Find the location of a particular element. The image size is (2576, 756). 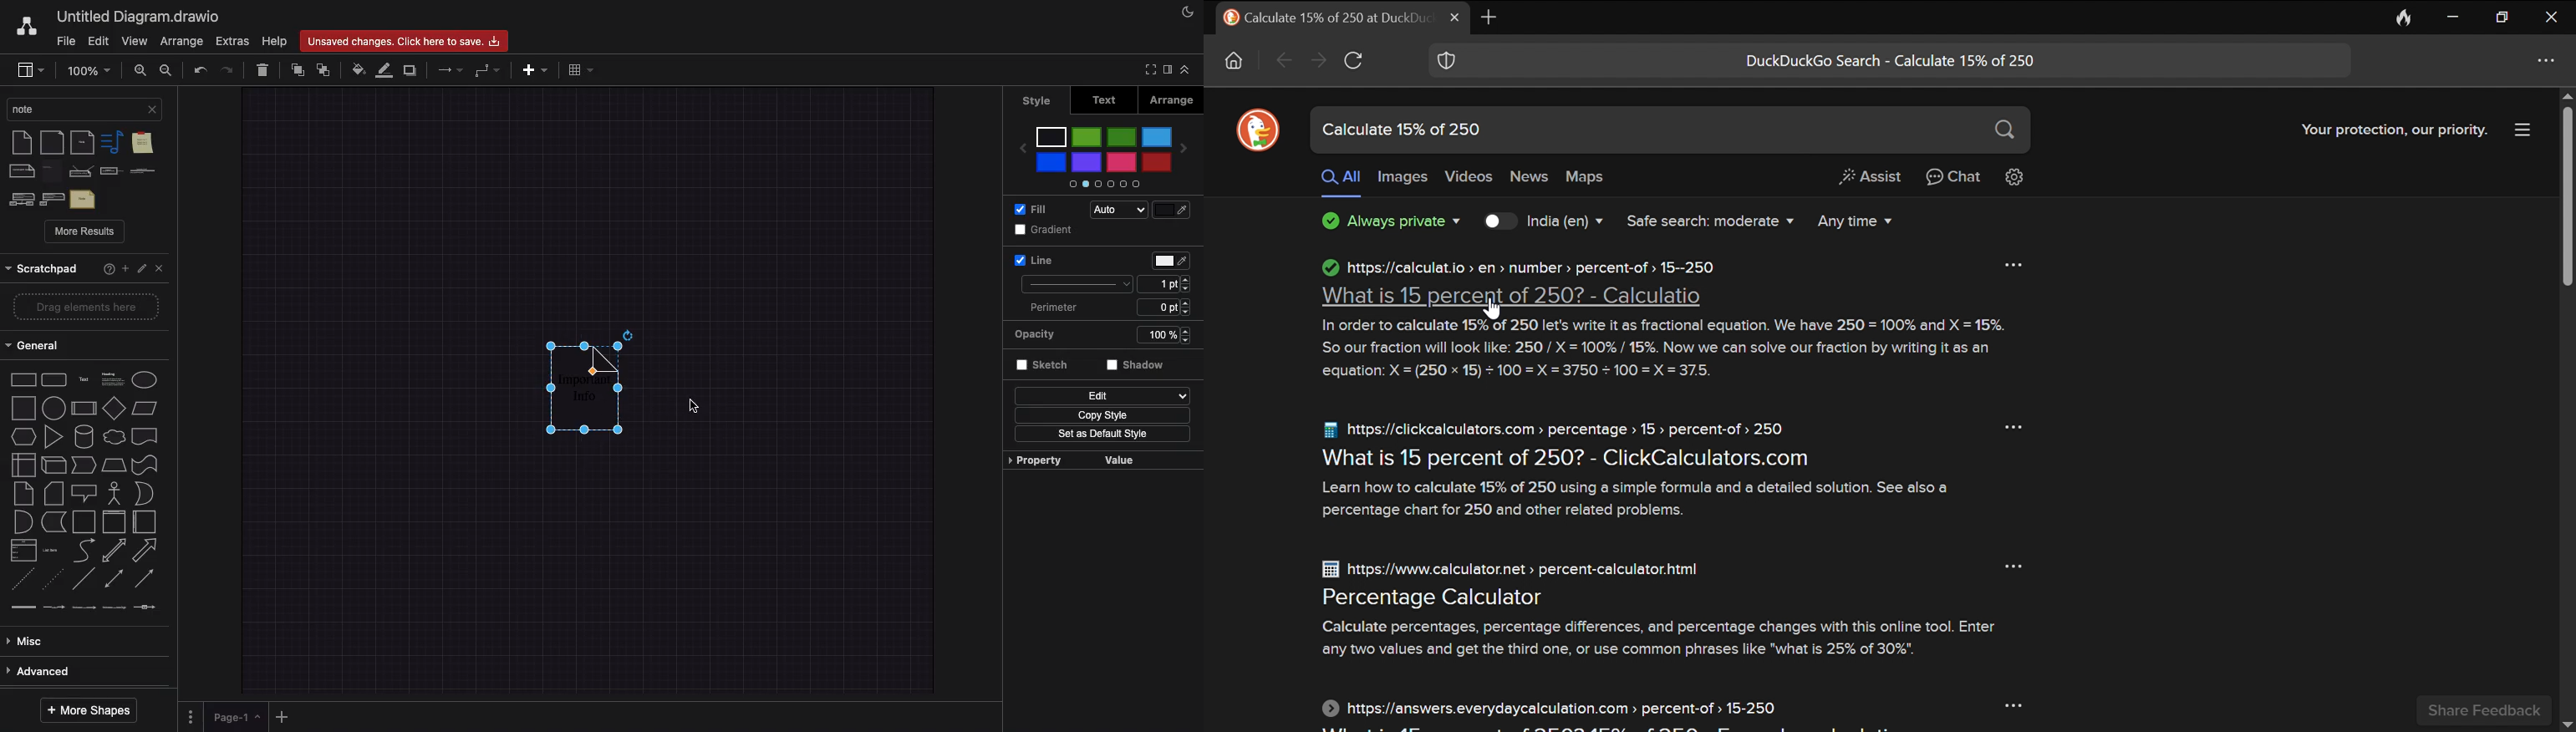

sky blue is located at coordinates (1157, 138).